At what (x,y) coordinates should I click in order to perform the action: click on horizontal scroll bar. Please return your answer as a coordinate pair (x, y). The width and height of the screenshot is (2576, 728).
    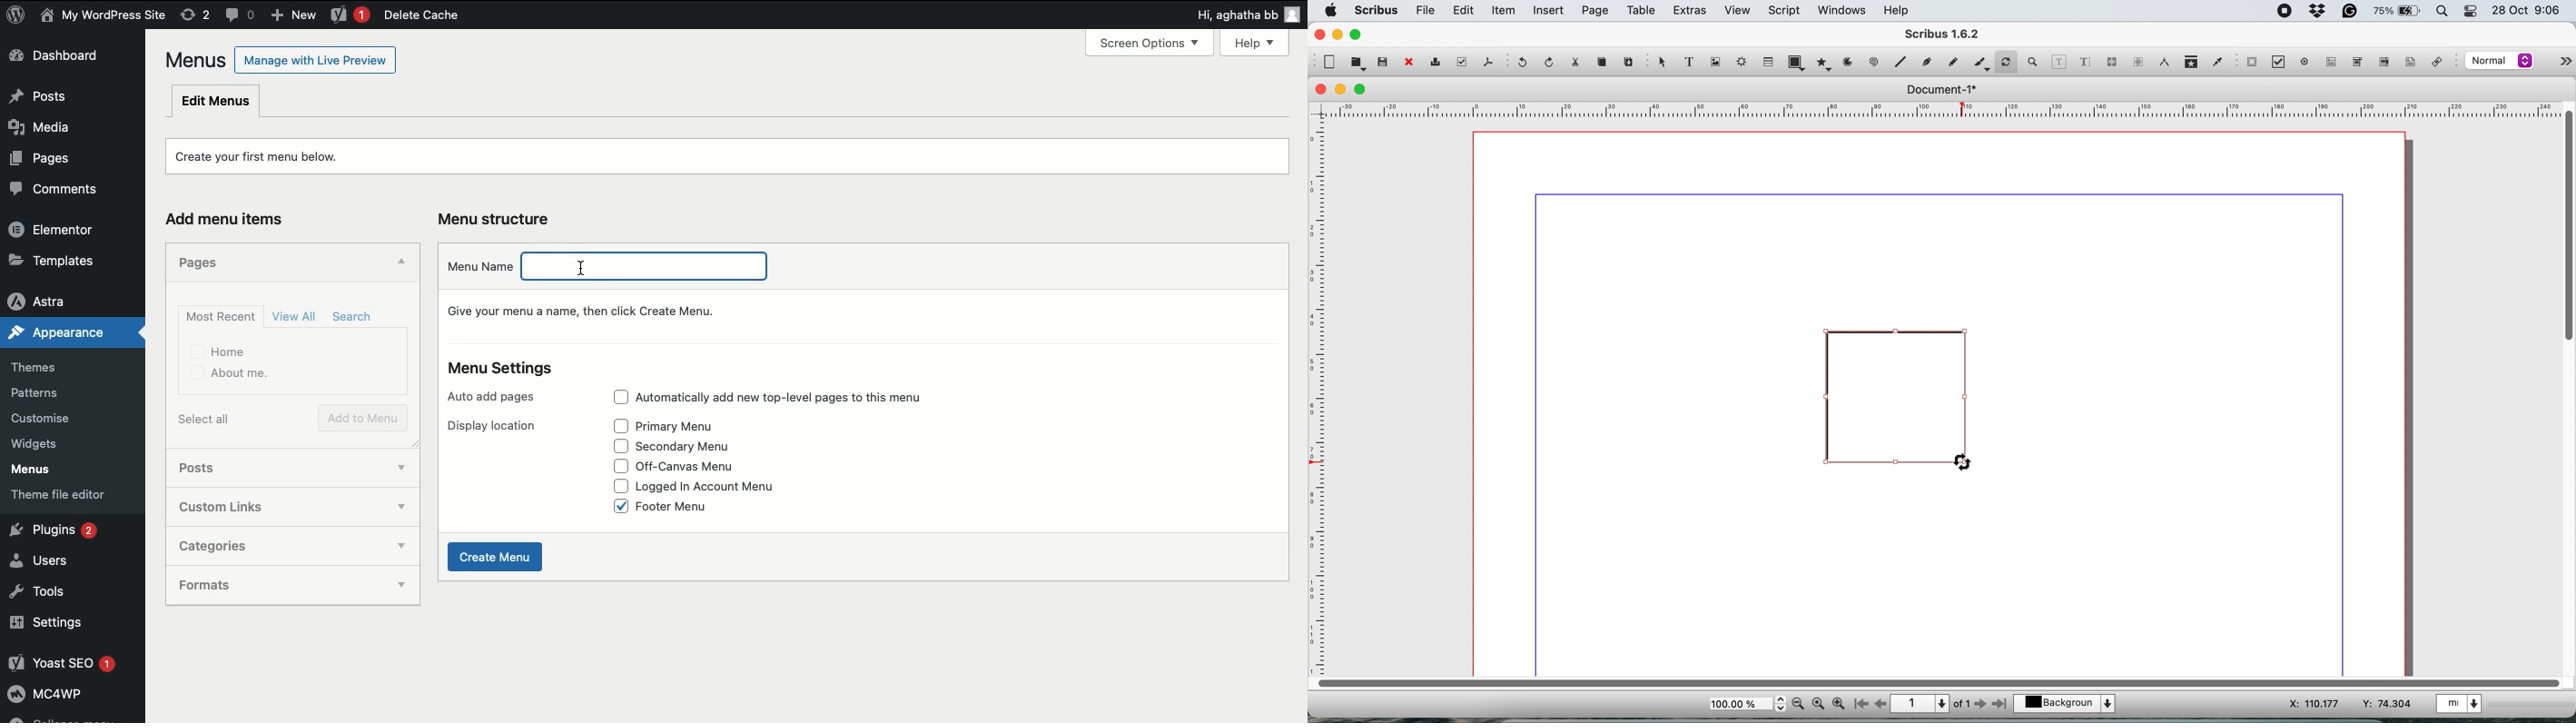
    Looking at the image, I should click on (1935, 682).